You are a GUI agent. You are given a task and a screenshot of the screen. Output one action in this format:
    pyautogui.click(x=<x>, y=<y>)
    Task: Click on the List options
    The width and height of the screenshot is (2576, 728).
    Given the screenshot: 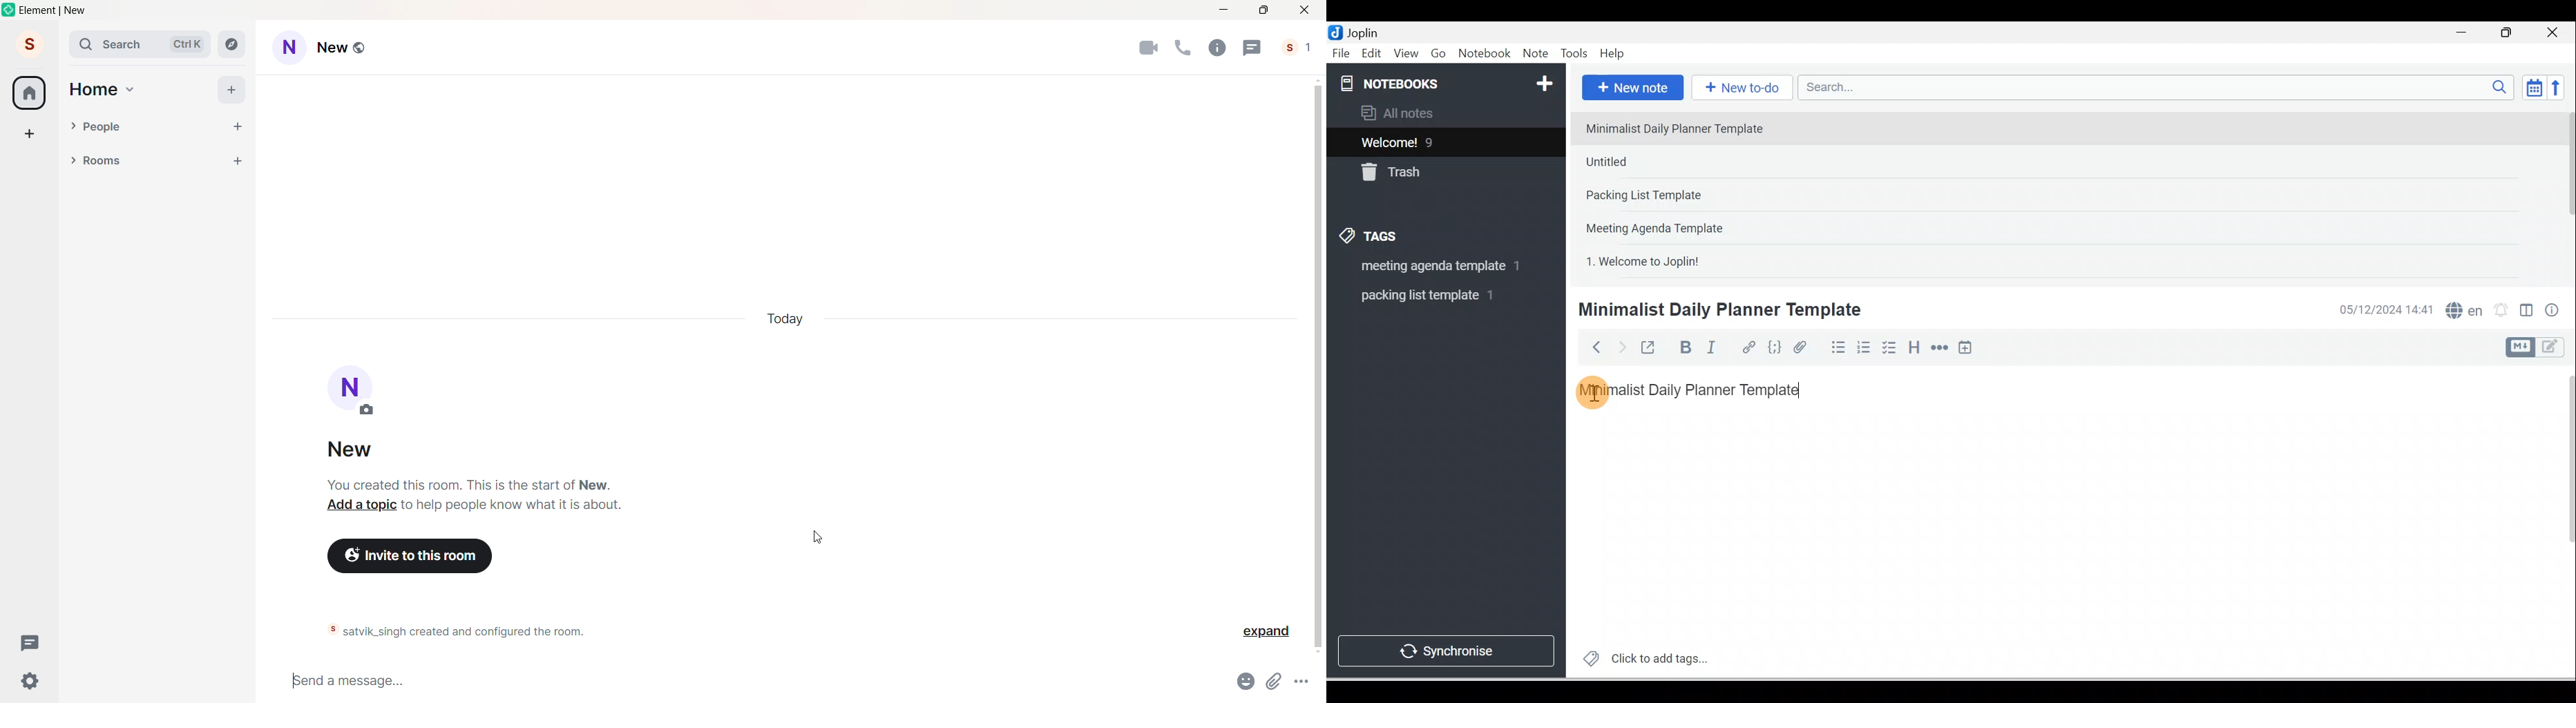 What is the action you would take?
    pyautogui.click(x=210, y=161)
    